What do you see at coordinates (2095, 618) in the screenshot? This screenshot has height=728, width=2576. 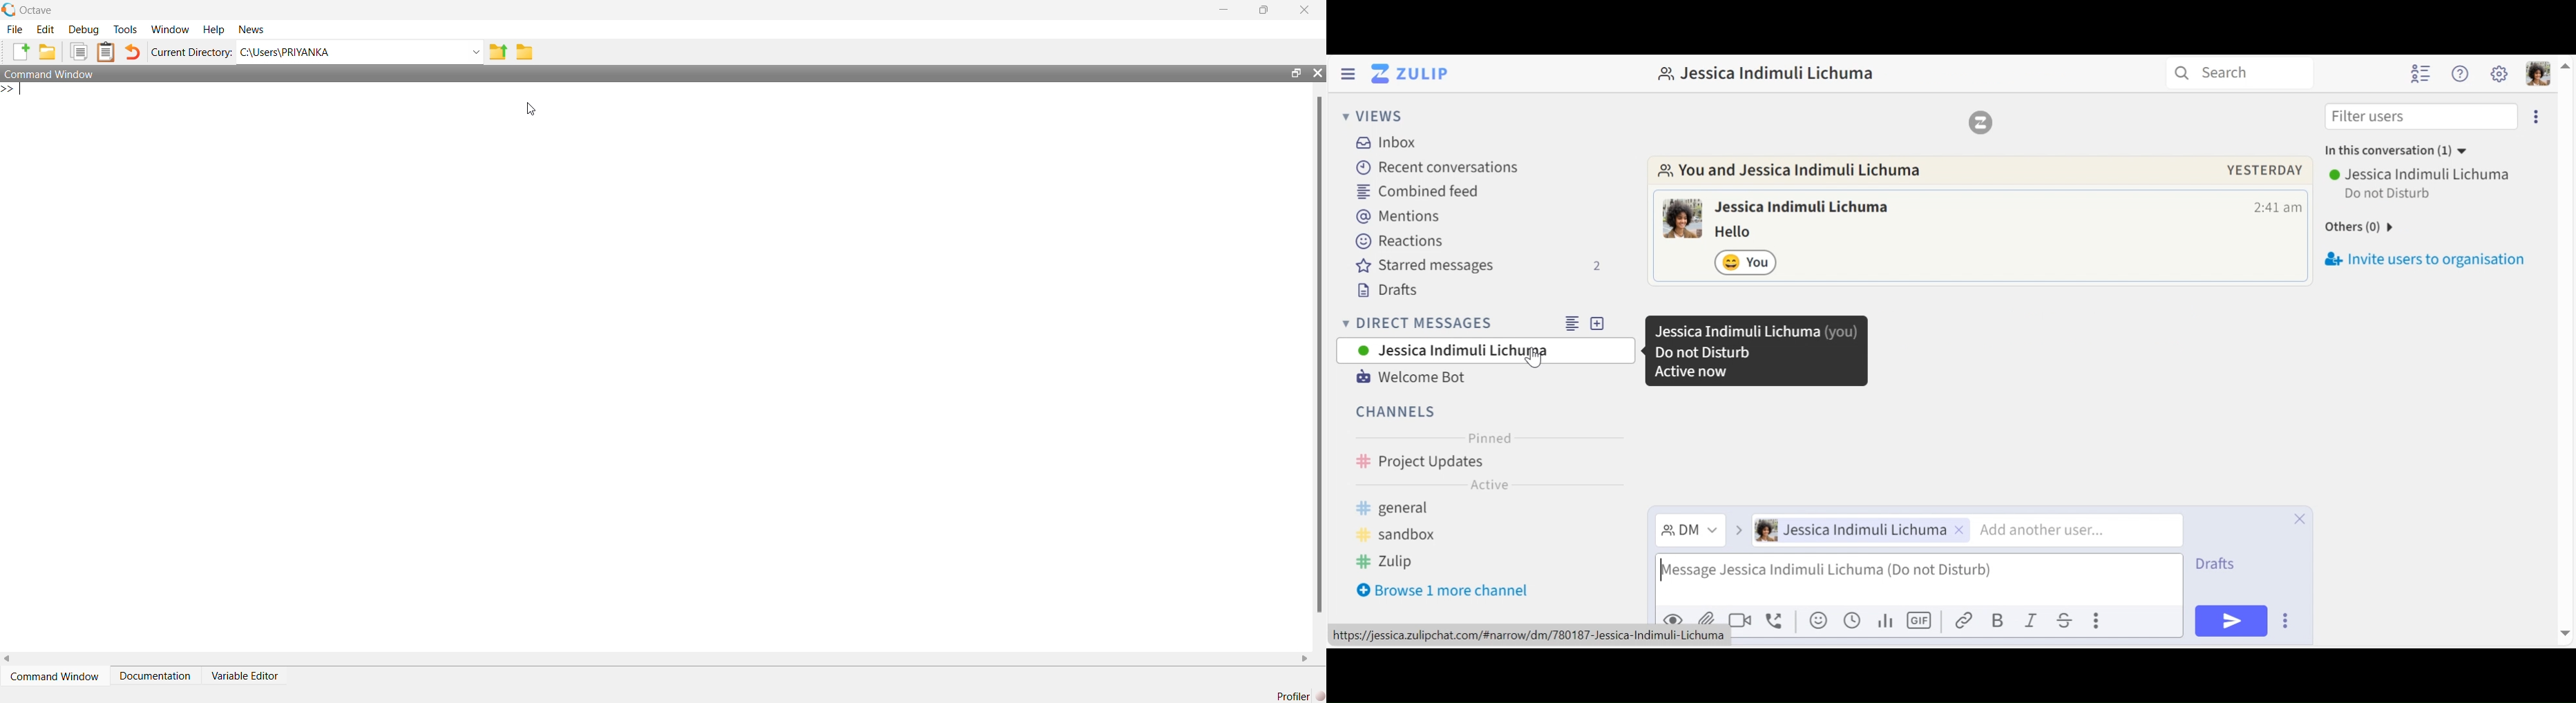 I see `Compose actions` at bounding box center [2095, 618].